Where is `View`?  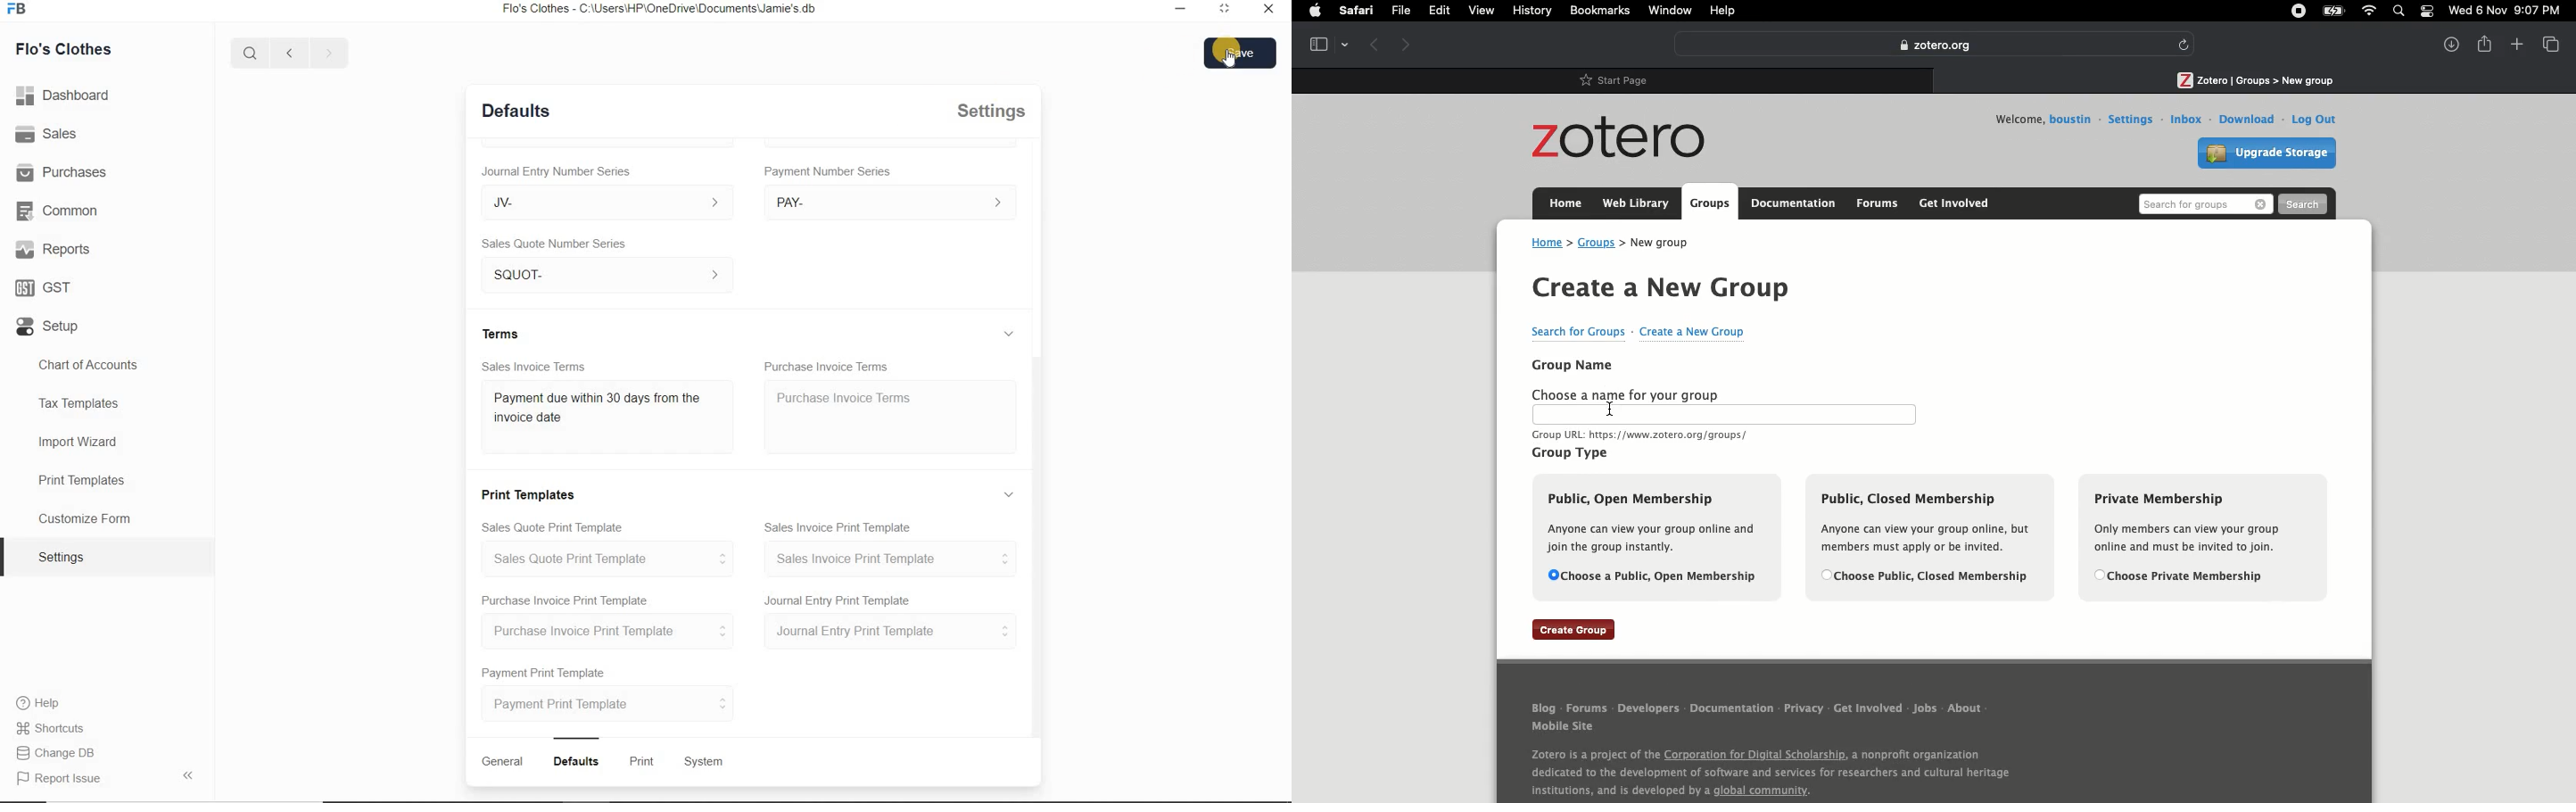 View is located at coordinates (2549, 43).